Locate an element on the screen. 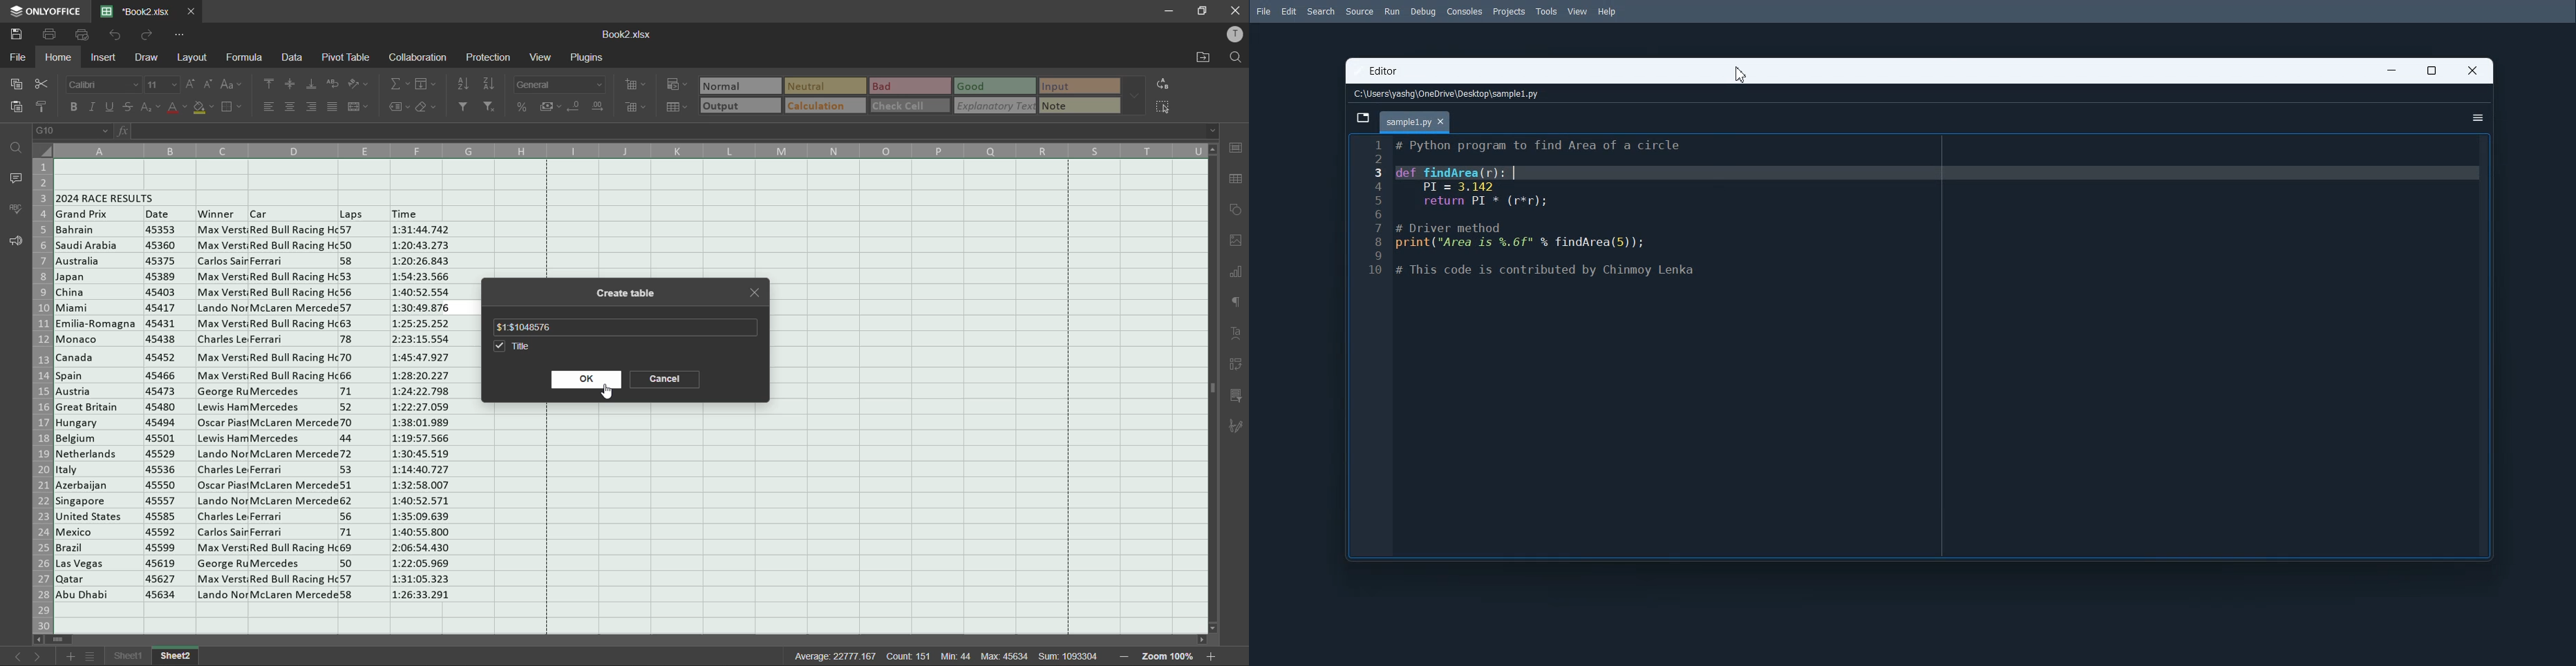 This screenshot has height=672, width=2576. Edit is located at coordinates (1288, 12).